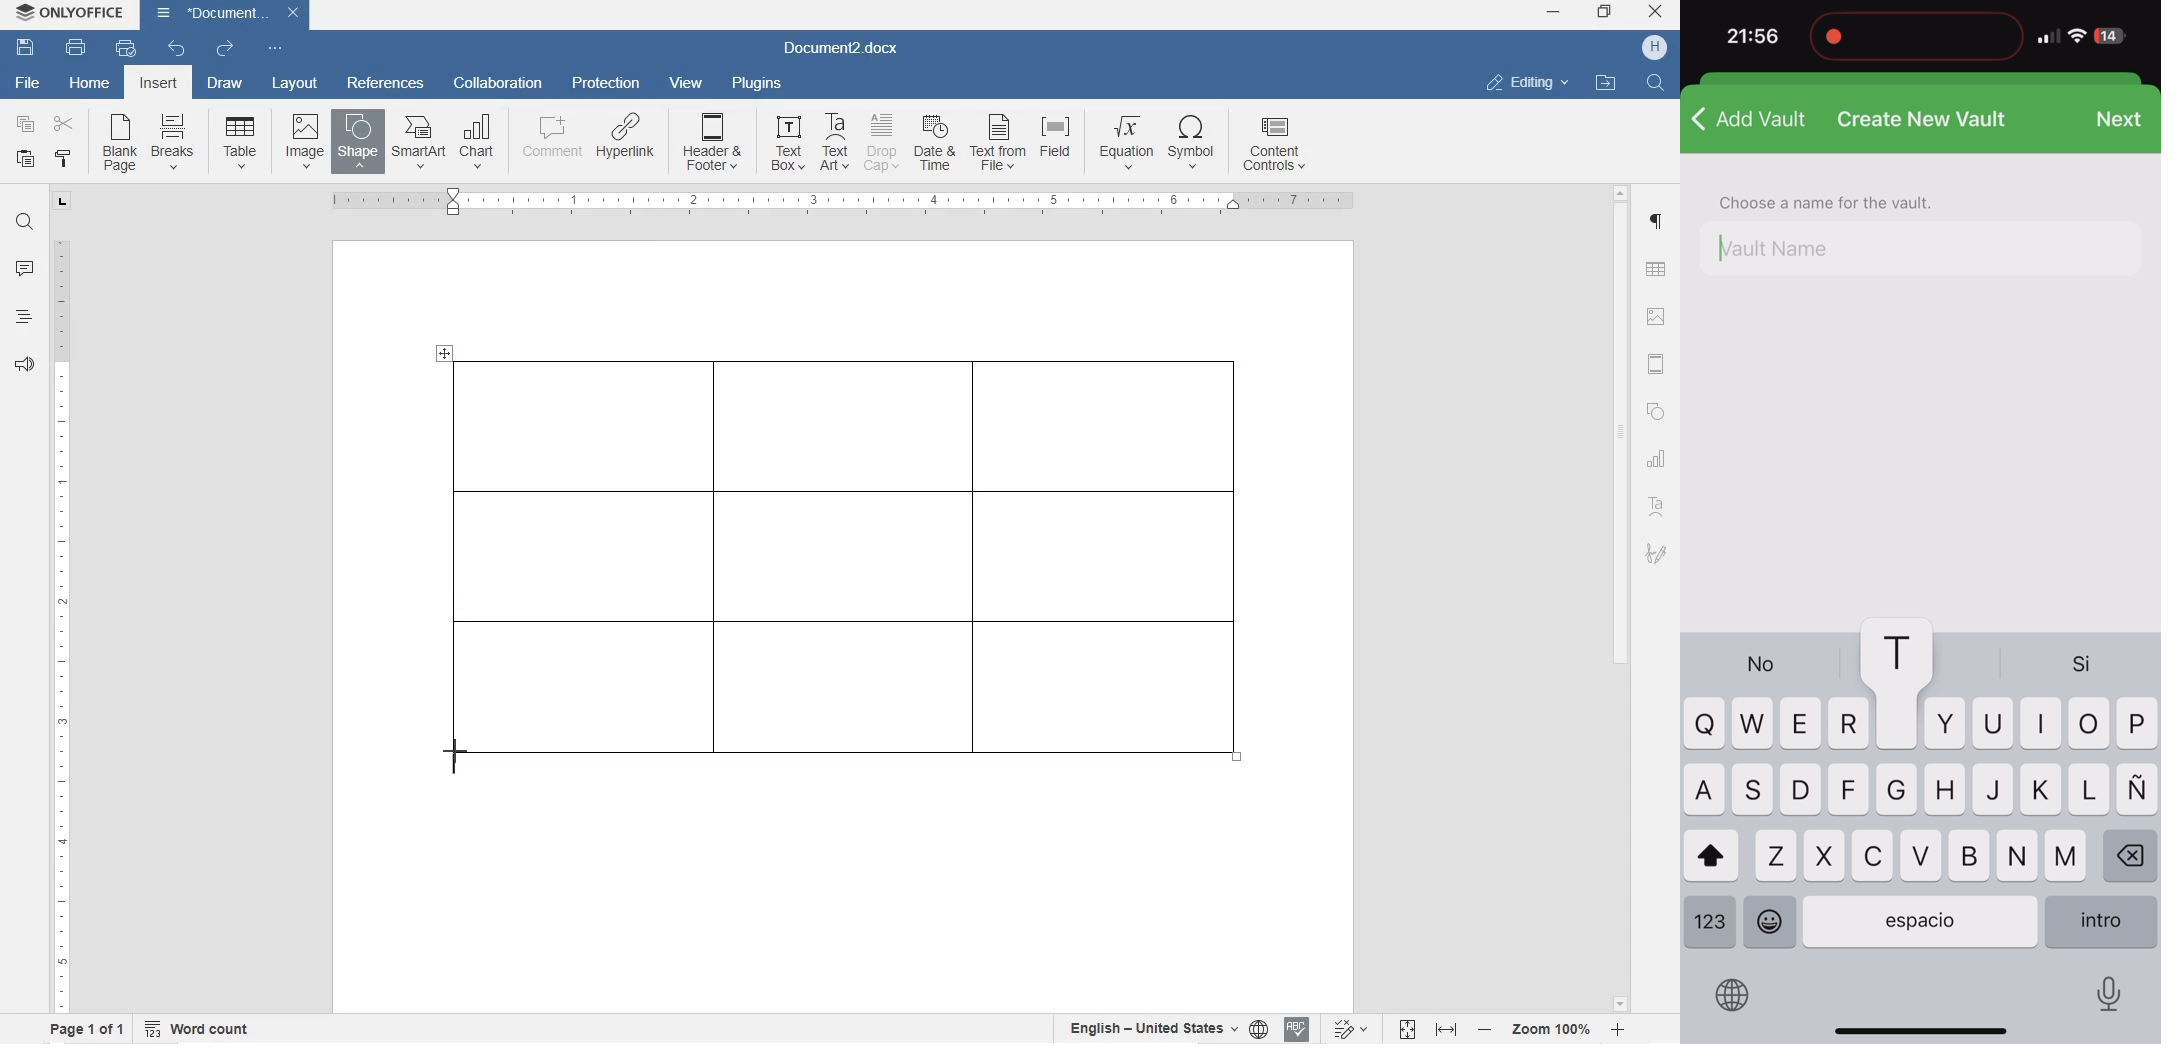 Image resolution: width=2184 pixels, height=1064 pixels. What do you see at coordinates (1655, 553) in the screenshot?
I see `signature` at bounding box center [1655, 553].